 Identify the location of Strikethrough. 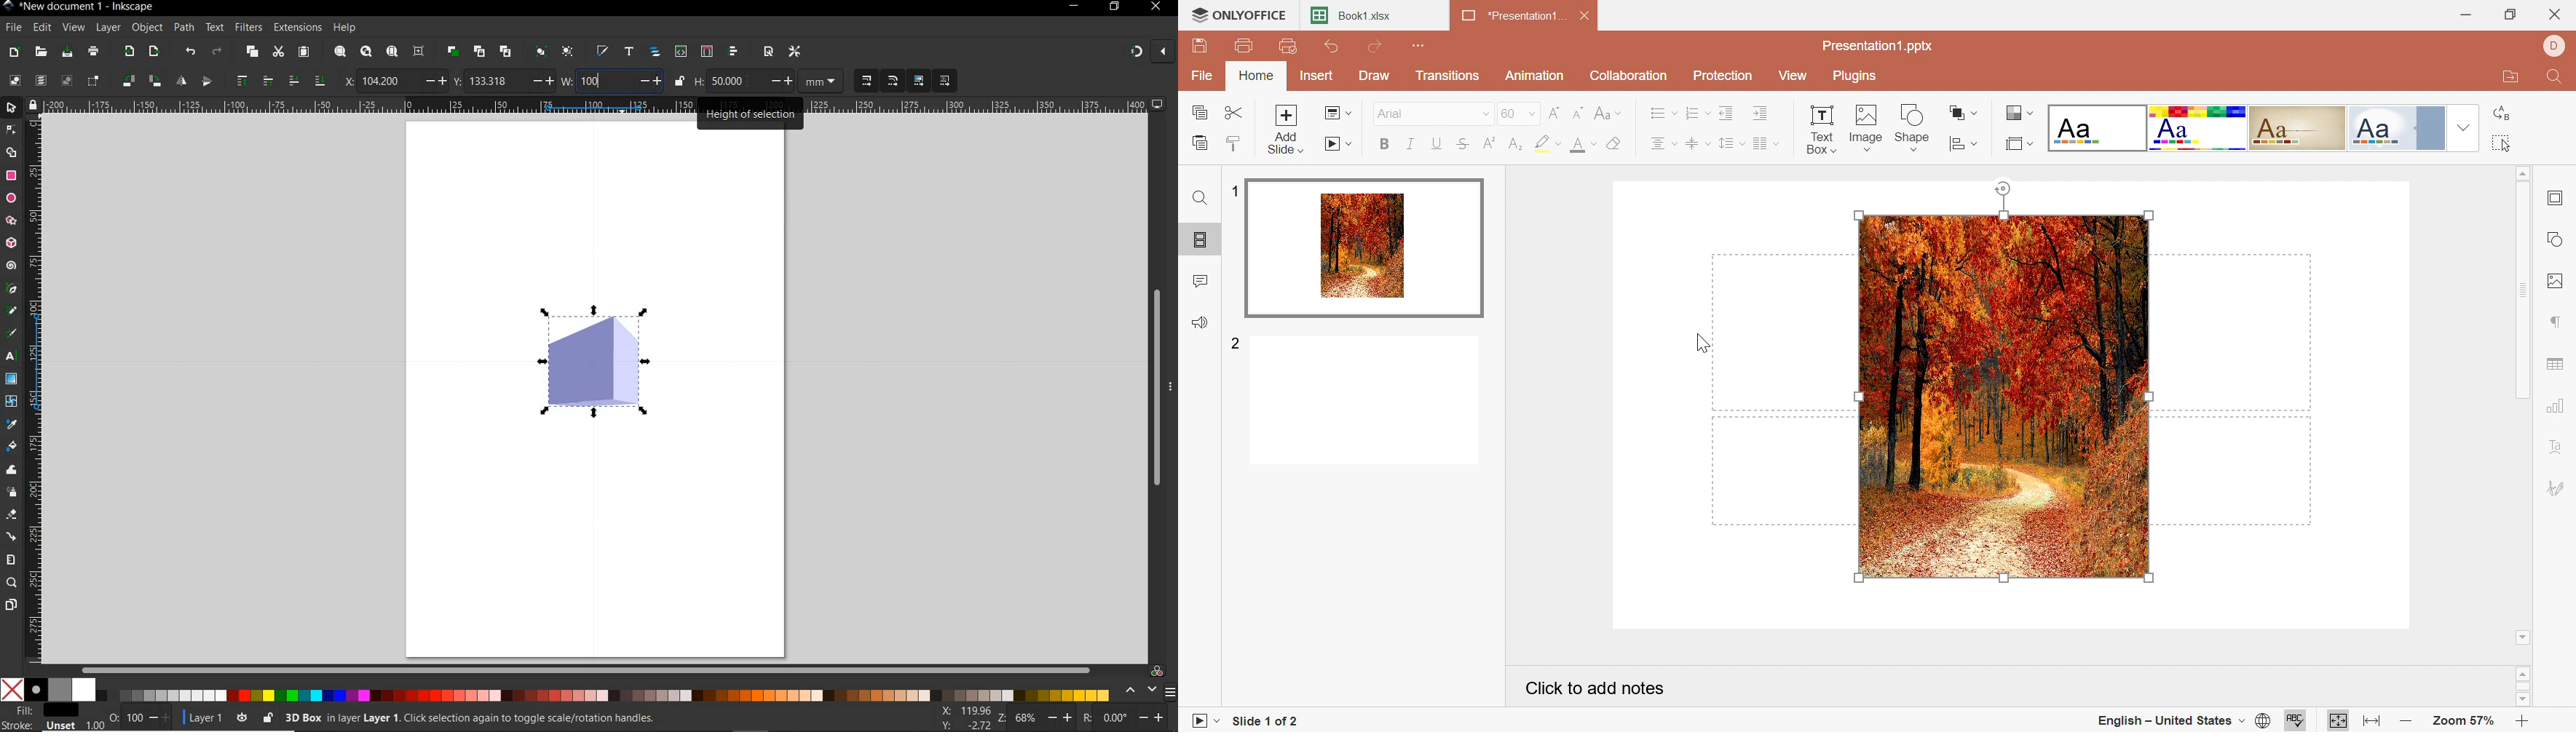
(1463, 144).